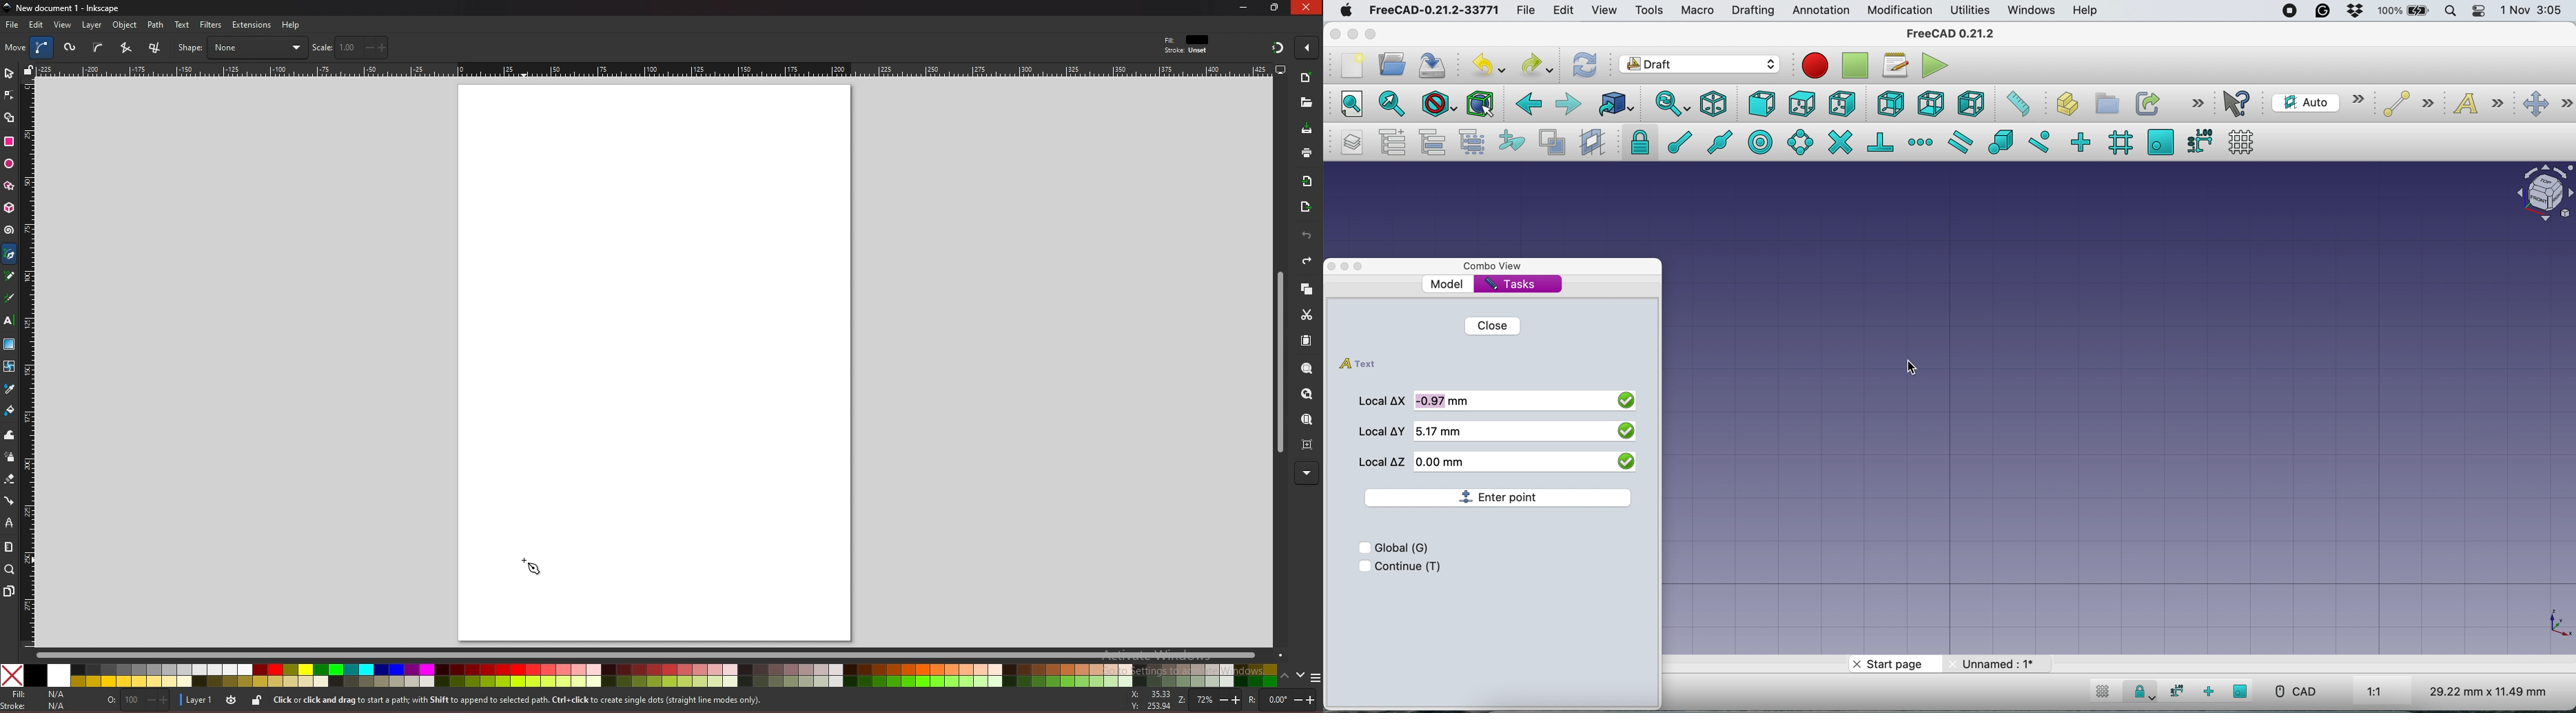 The image size is (2576, 728). What do you see at coordinates (2145, 102) in the screenshot?
I see `make link` at bounding box center [2145, 102].